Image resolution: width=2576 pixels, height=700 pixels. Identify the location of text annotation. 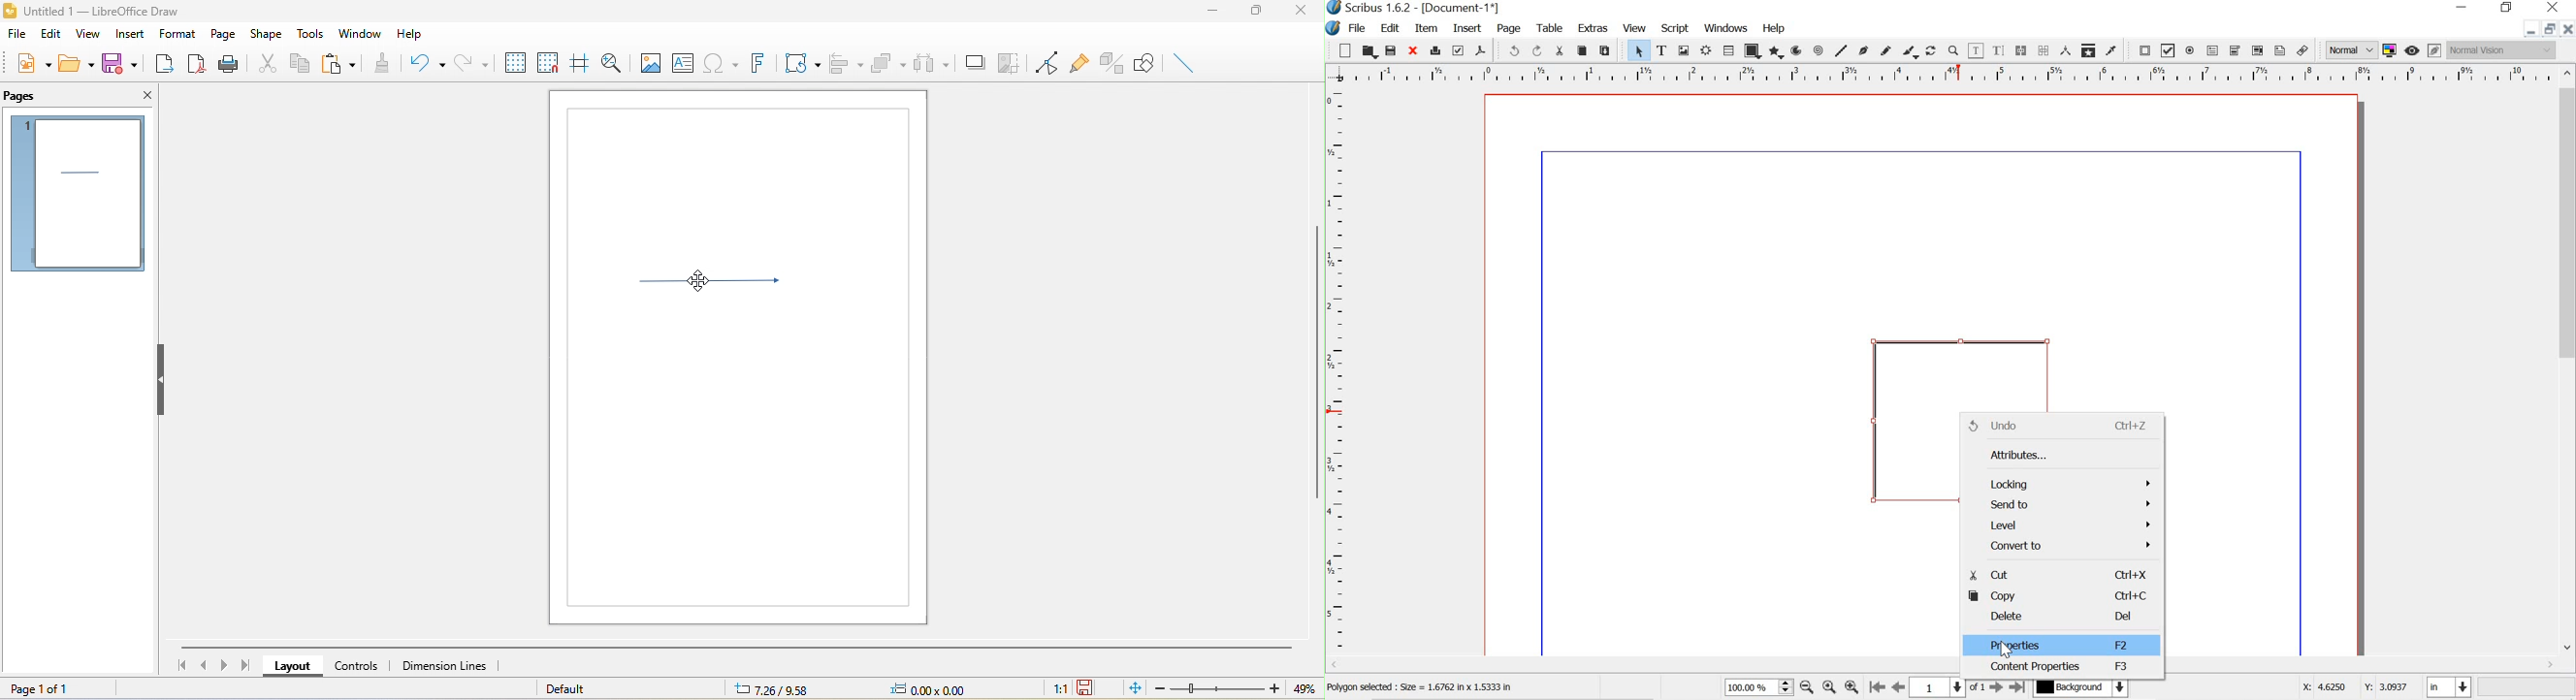
(2280, 50).